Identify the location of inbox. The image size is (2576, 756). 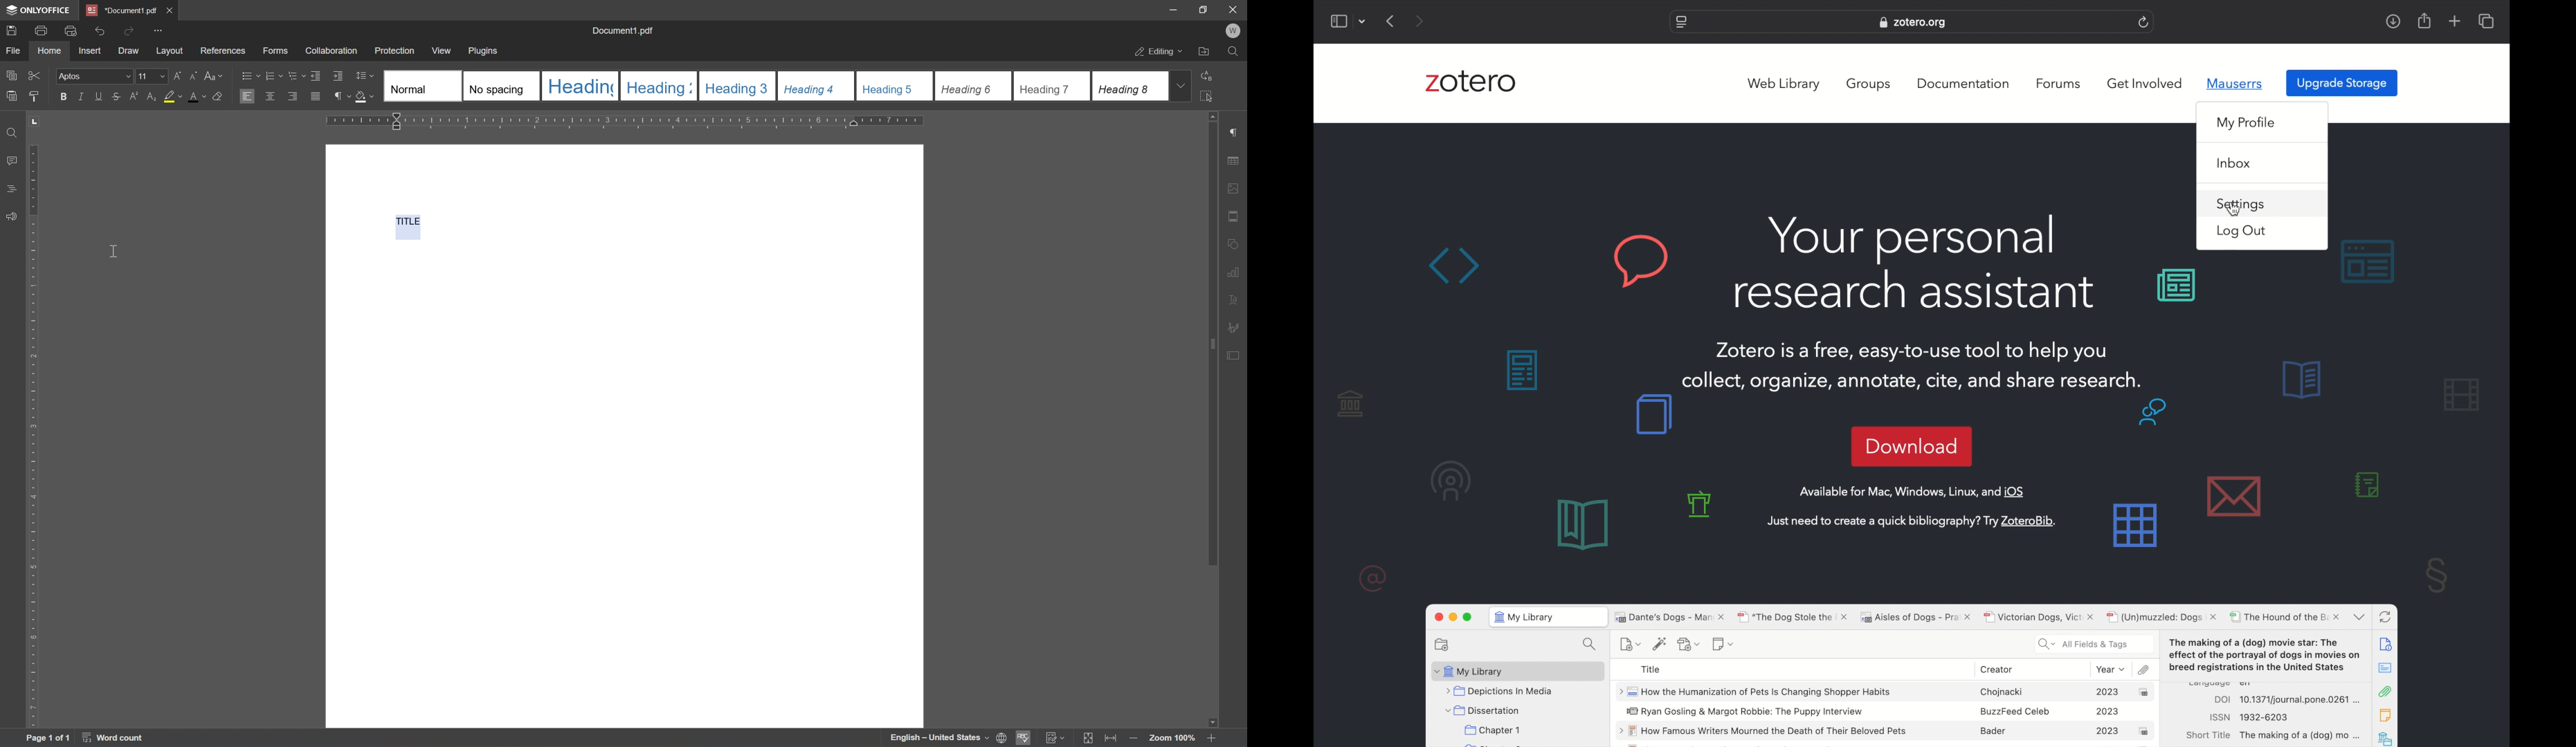
(2235, 163).